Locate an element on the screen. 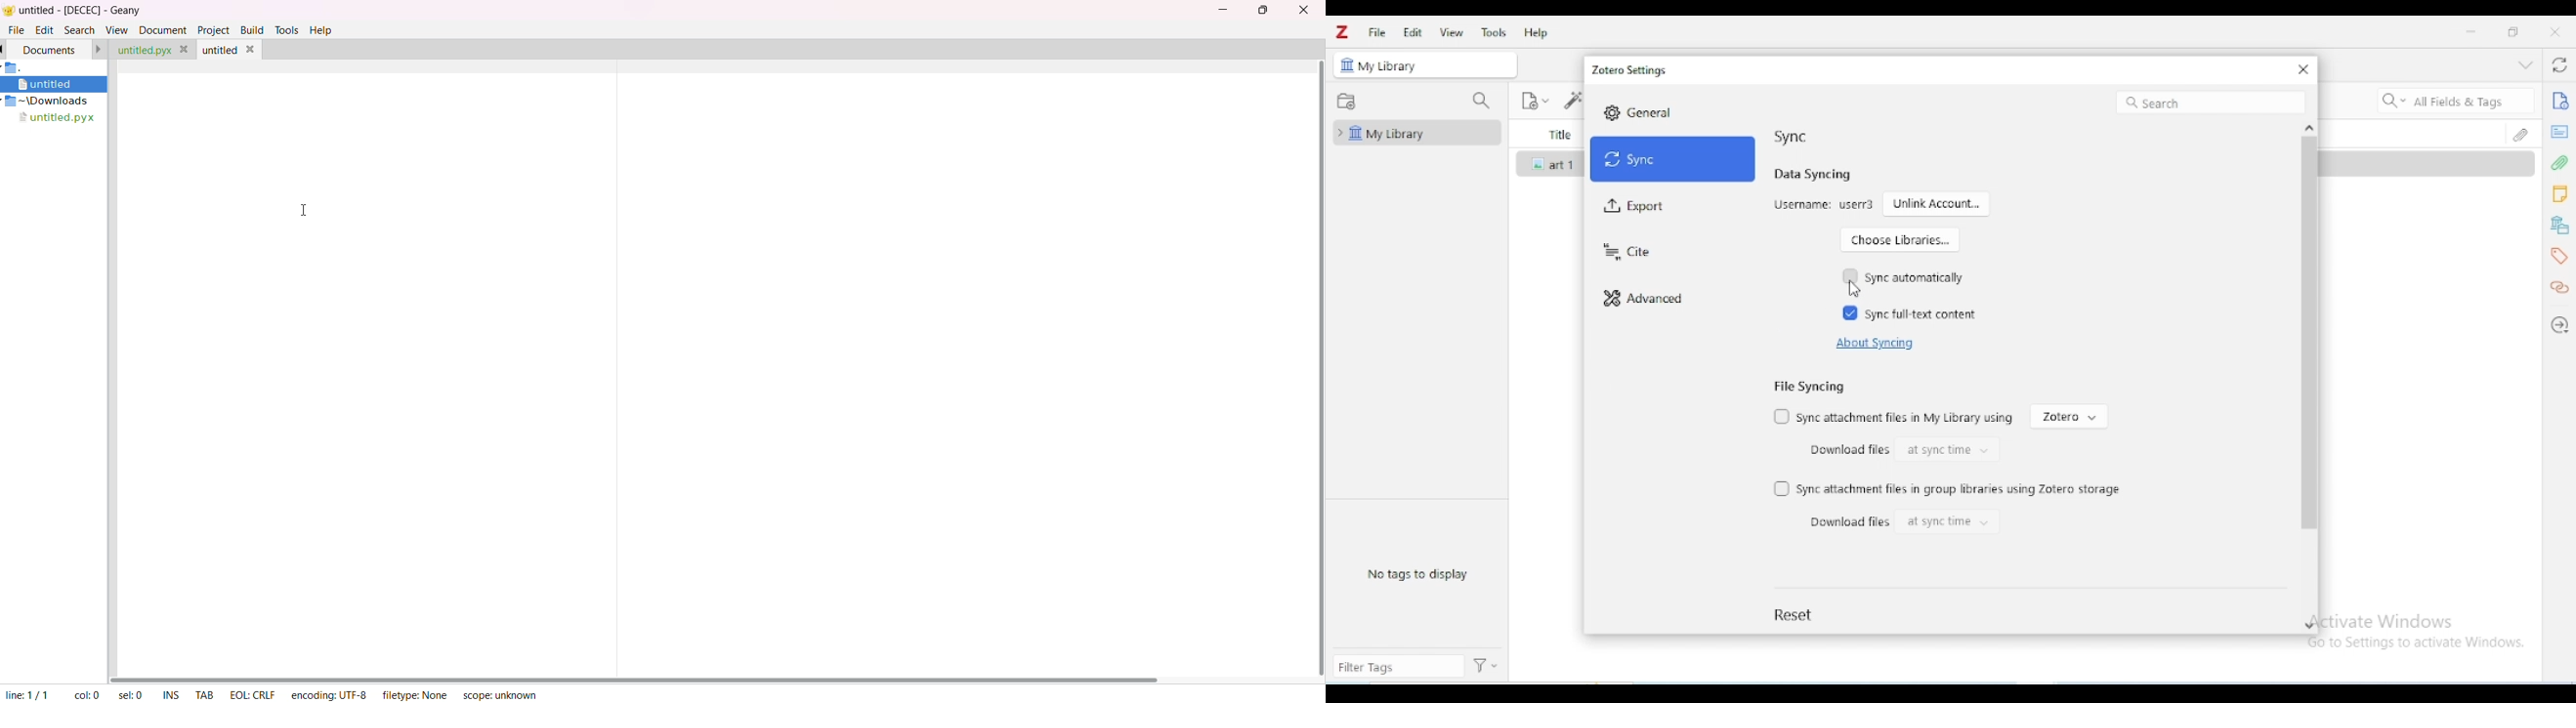 This screenshot has height=728, width=2576. my library is located at coordinates (1415, 133).